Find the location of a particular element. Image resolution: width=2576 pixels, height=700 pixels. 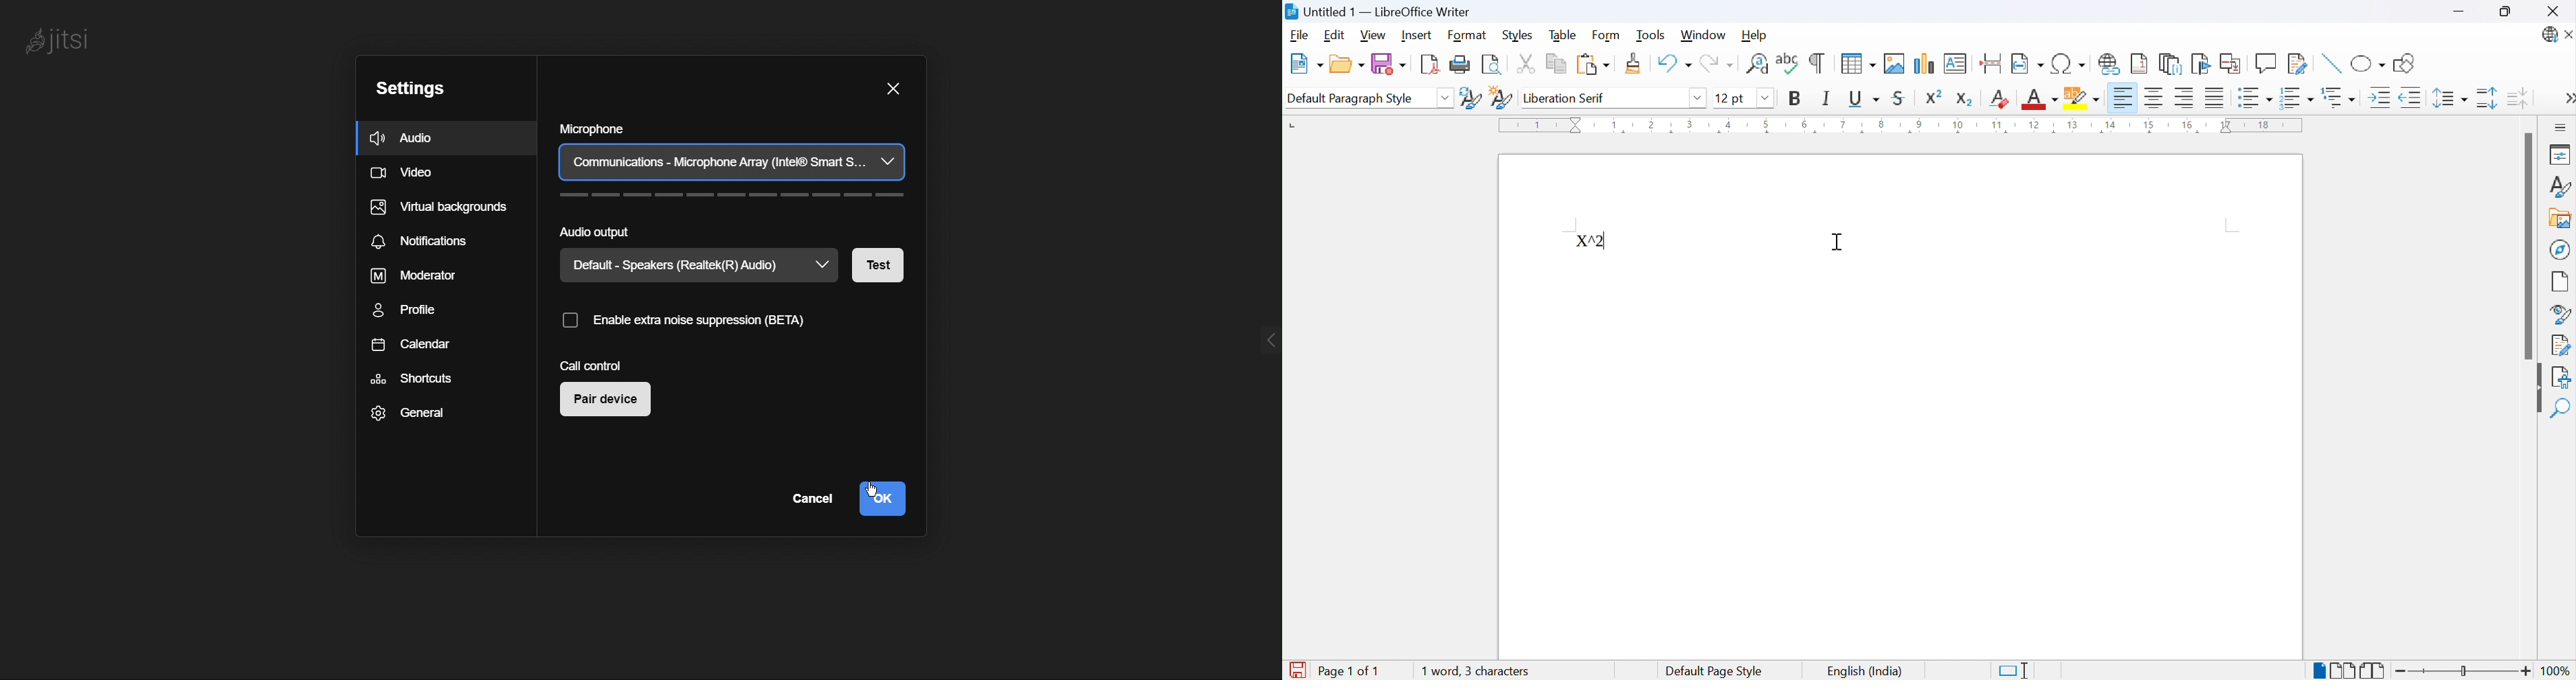

Microphone is located at coordinates (732, 126).